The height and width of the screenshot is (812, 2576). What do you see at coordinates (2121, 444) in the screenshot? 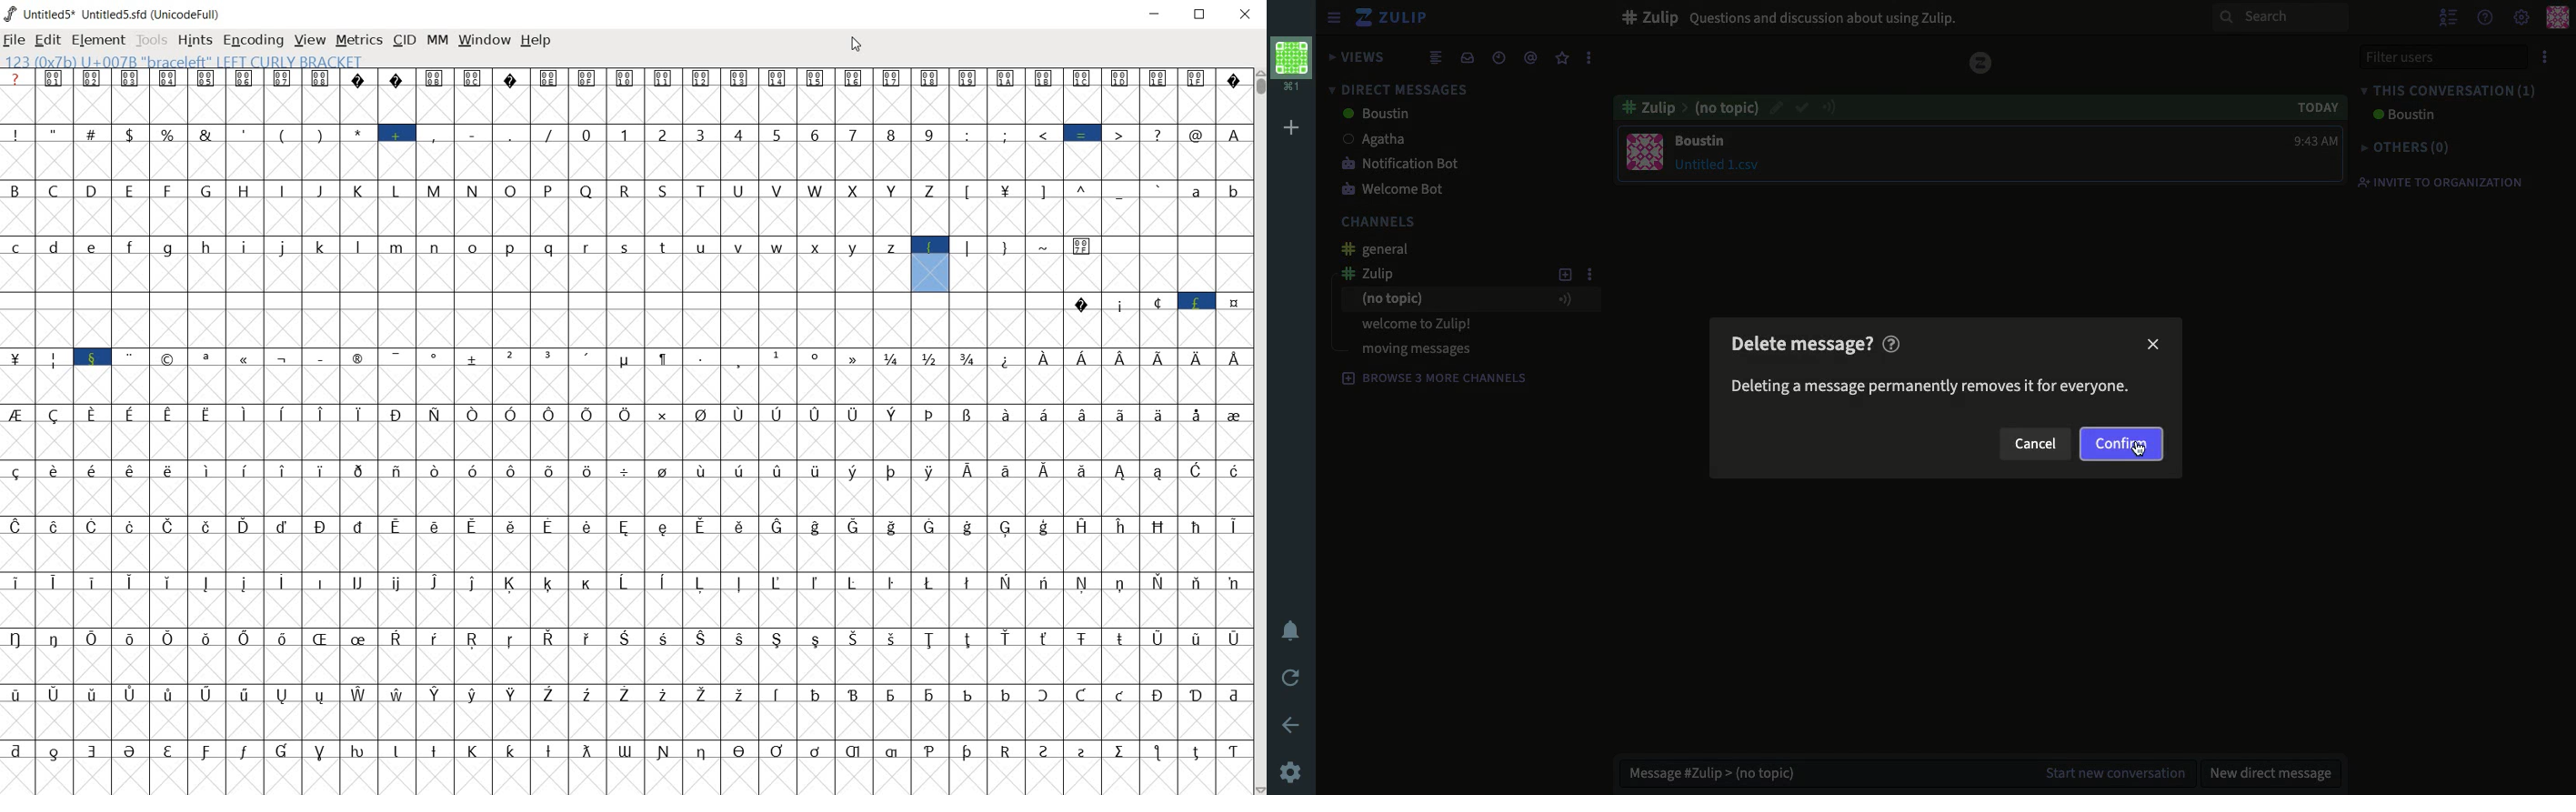
I see `confirm` at bounding box center [2121, 444].